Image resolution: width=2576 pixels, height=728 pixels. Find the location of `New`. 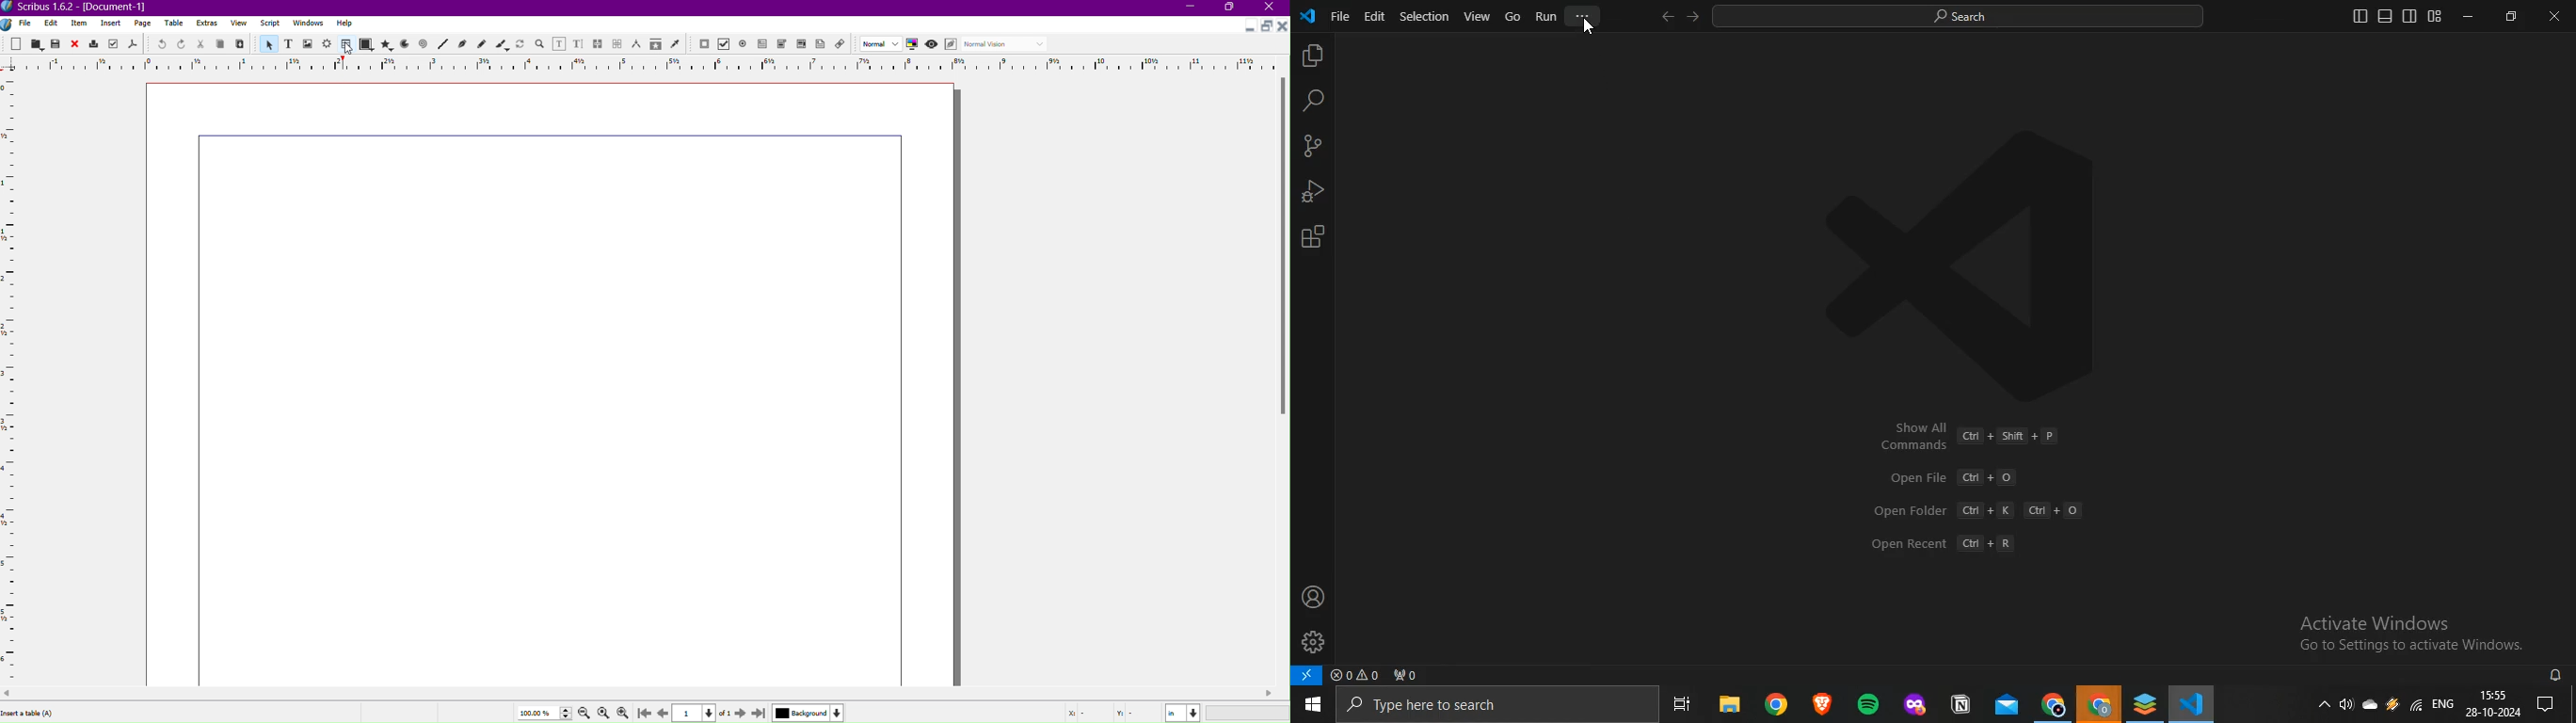

New is located at coordinates (17, 43).